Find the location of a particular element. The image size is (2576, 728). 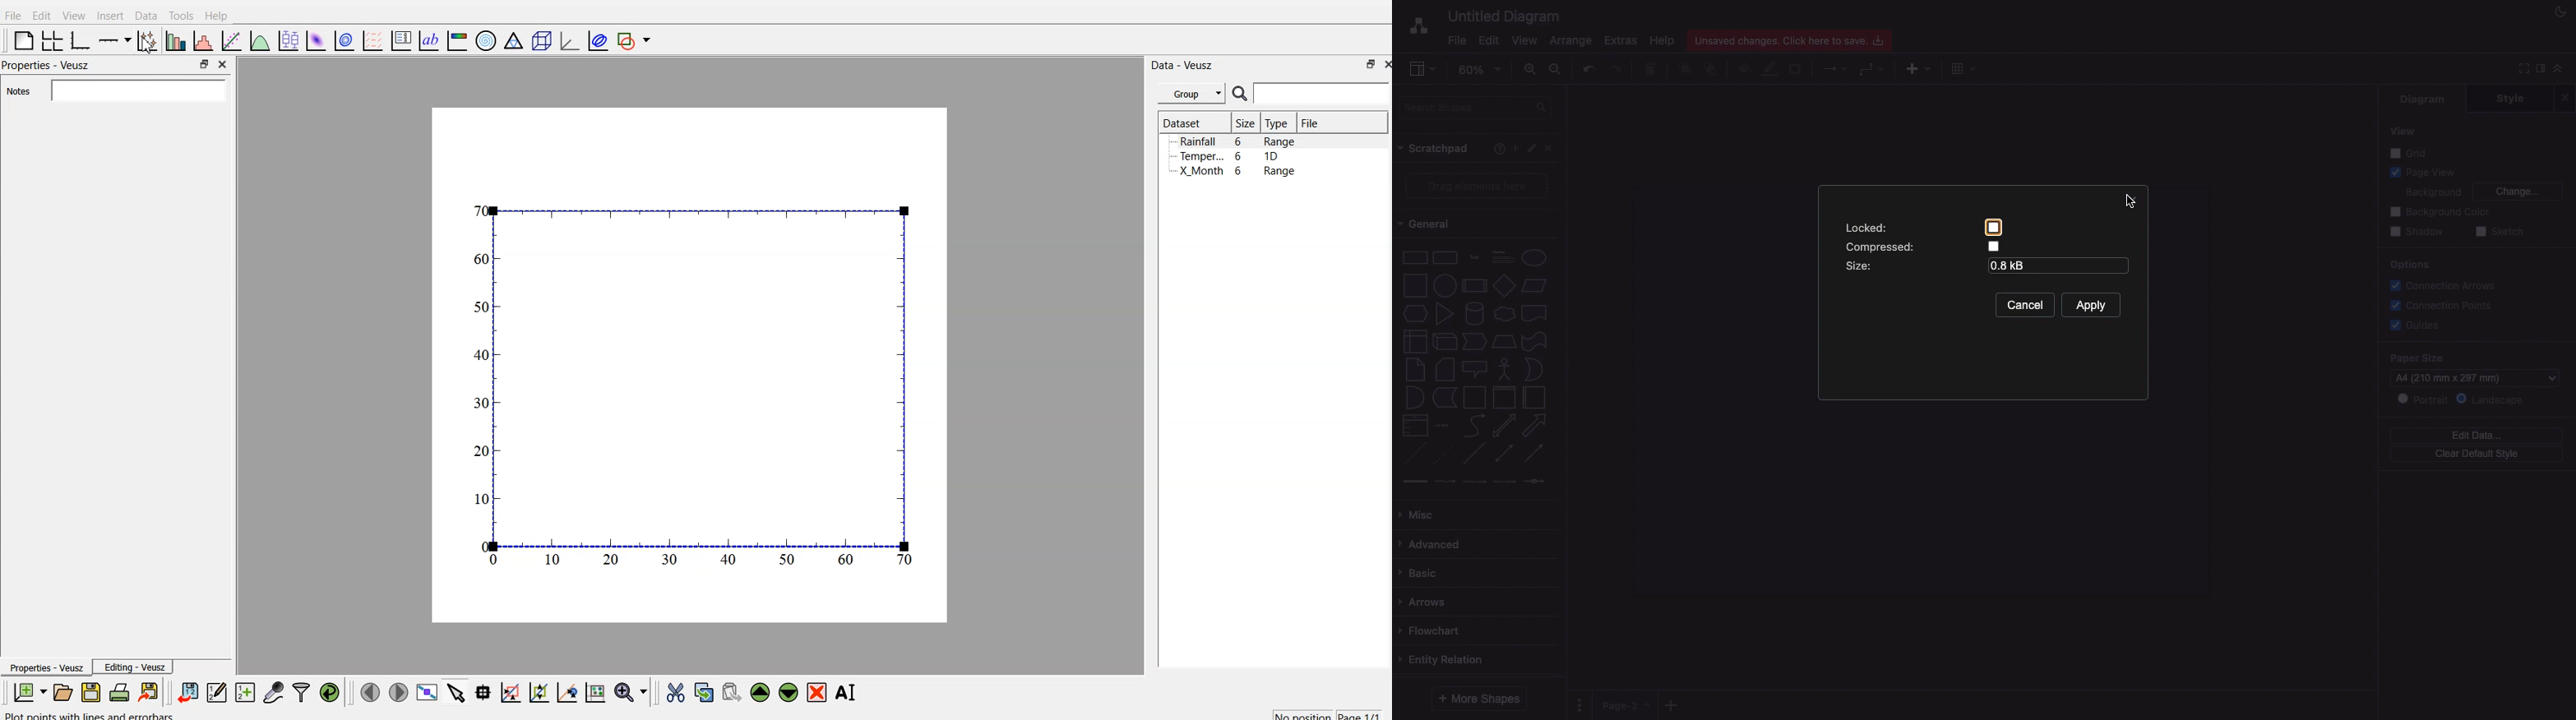

plot on axis is located at coordinates (116, 39).